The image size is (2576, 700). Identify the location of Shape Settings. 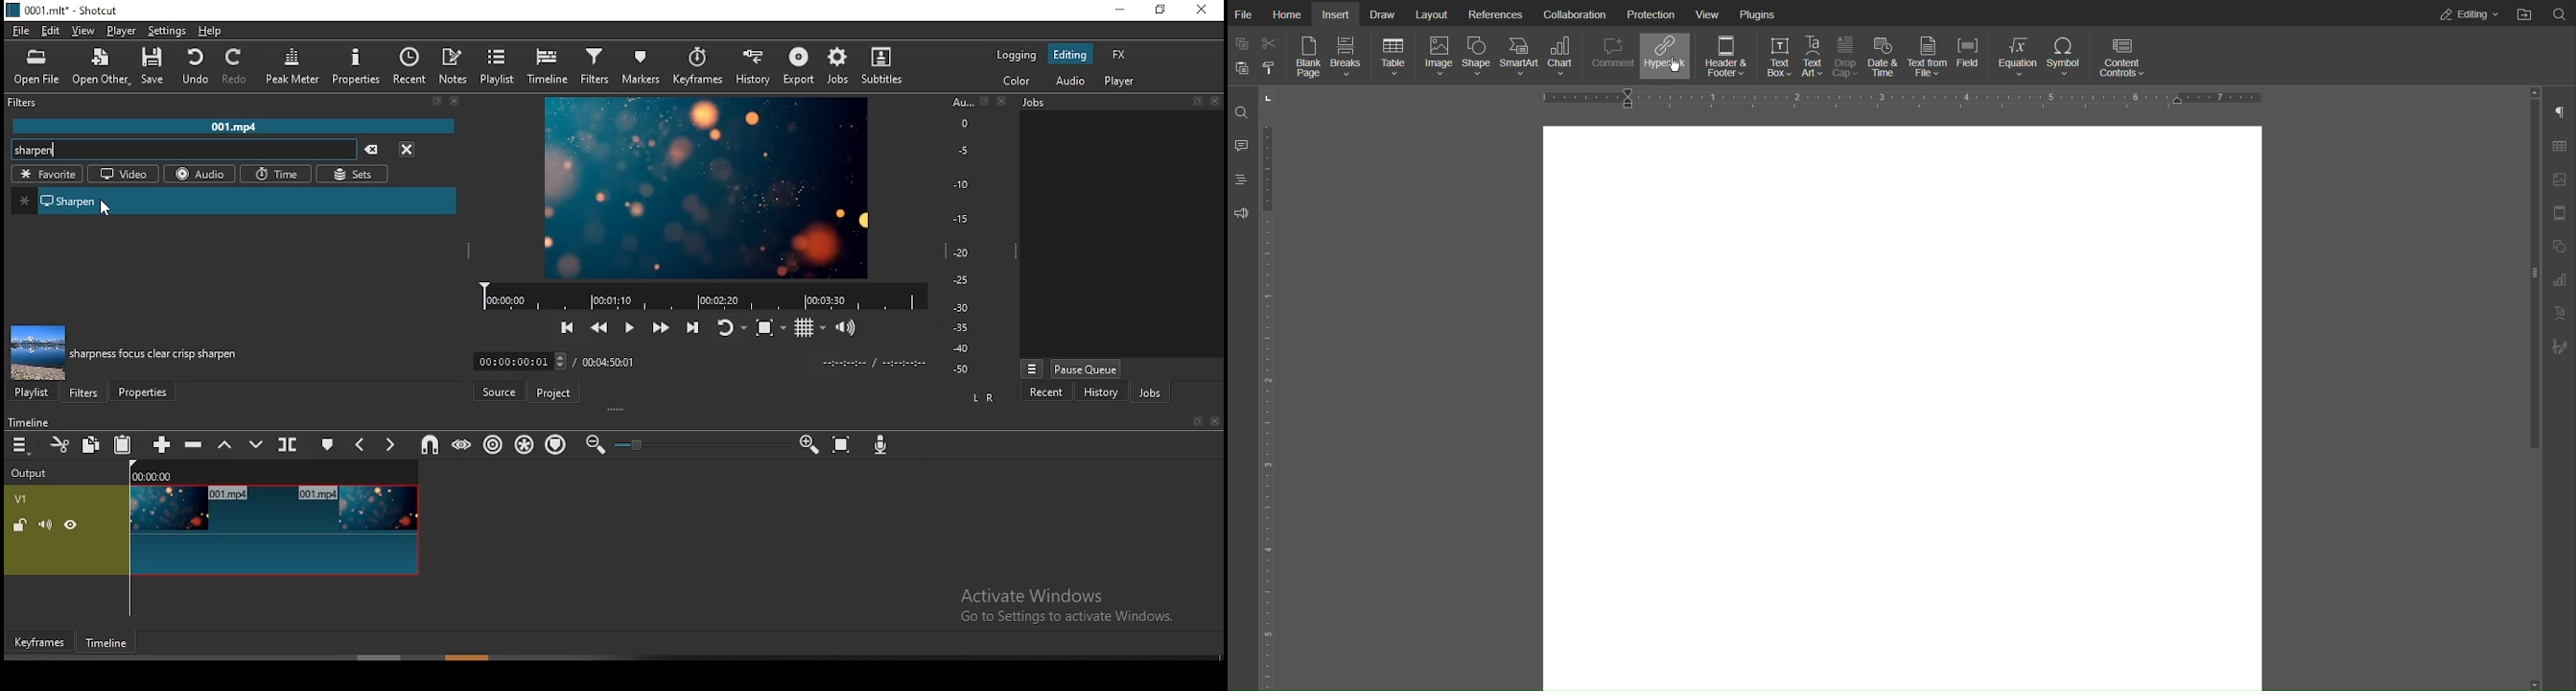
(2559, 246).